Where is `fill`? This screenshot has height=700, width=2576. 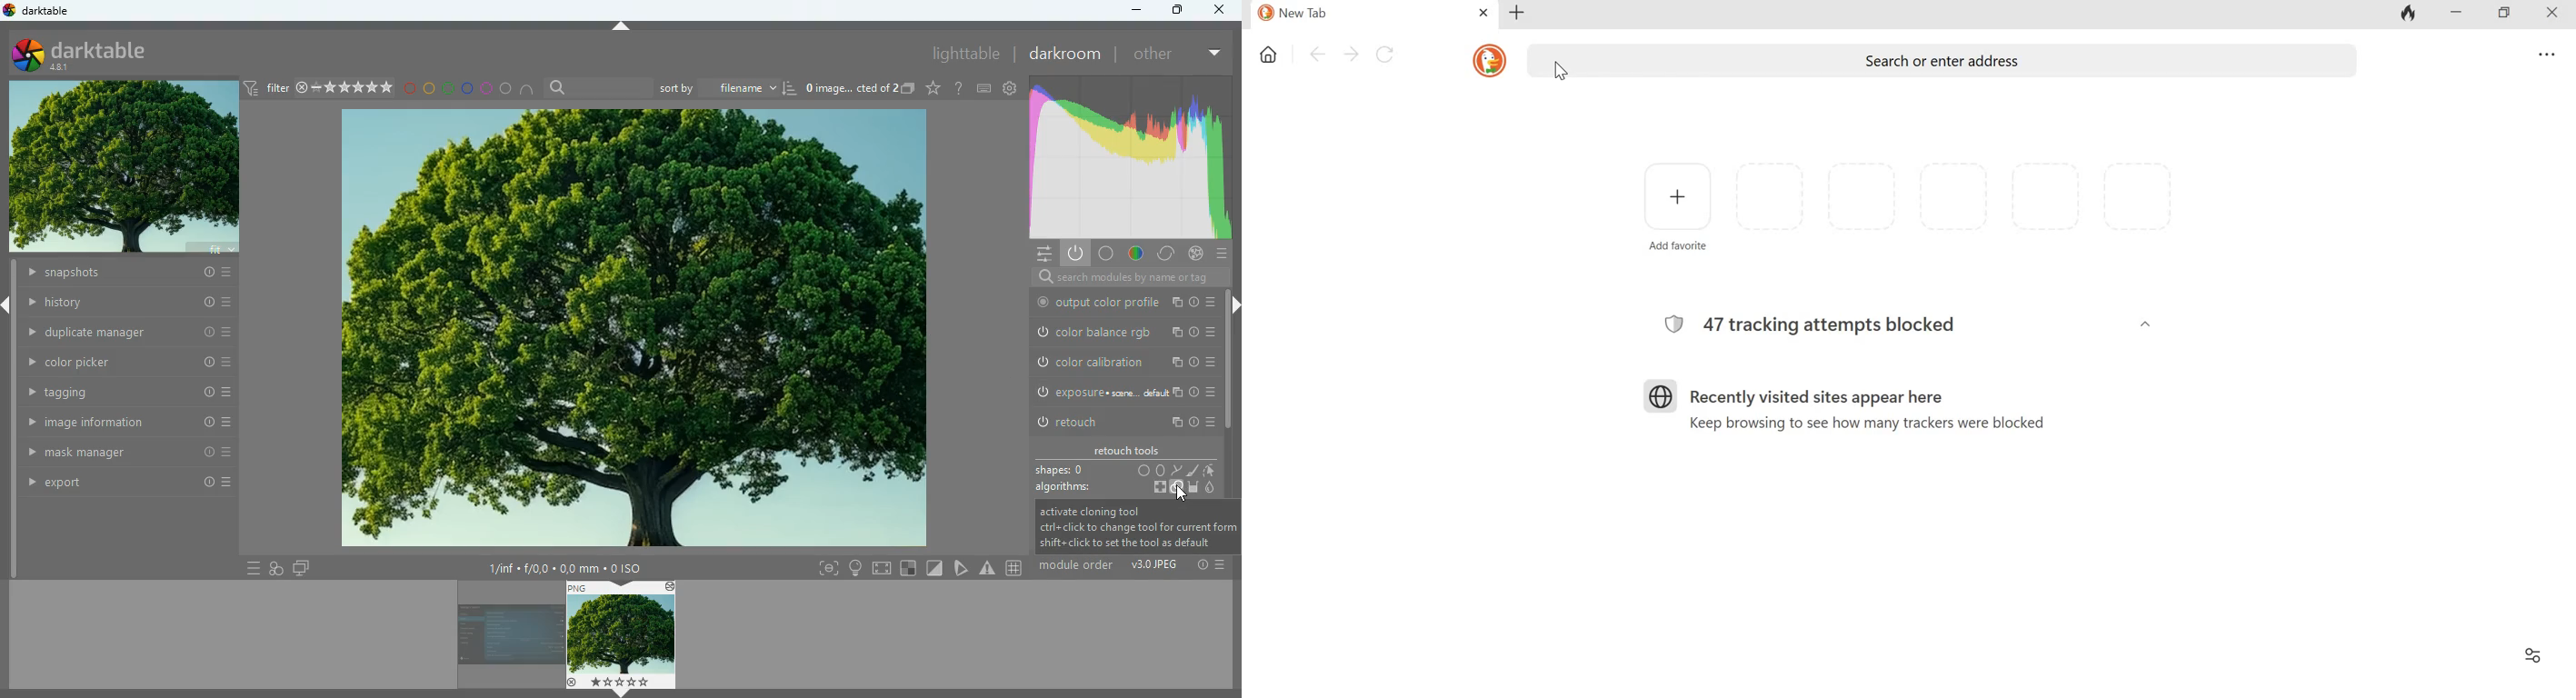
fill is located at coordinates (1193, 486).